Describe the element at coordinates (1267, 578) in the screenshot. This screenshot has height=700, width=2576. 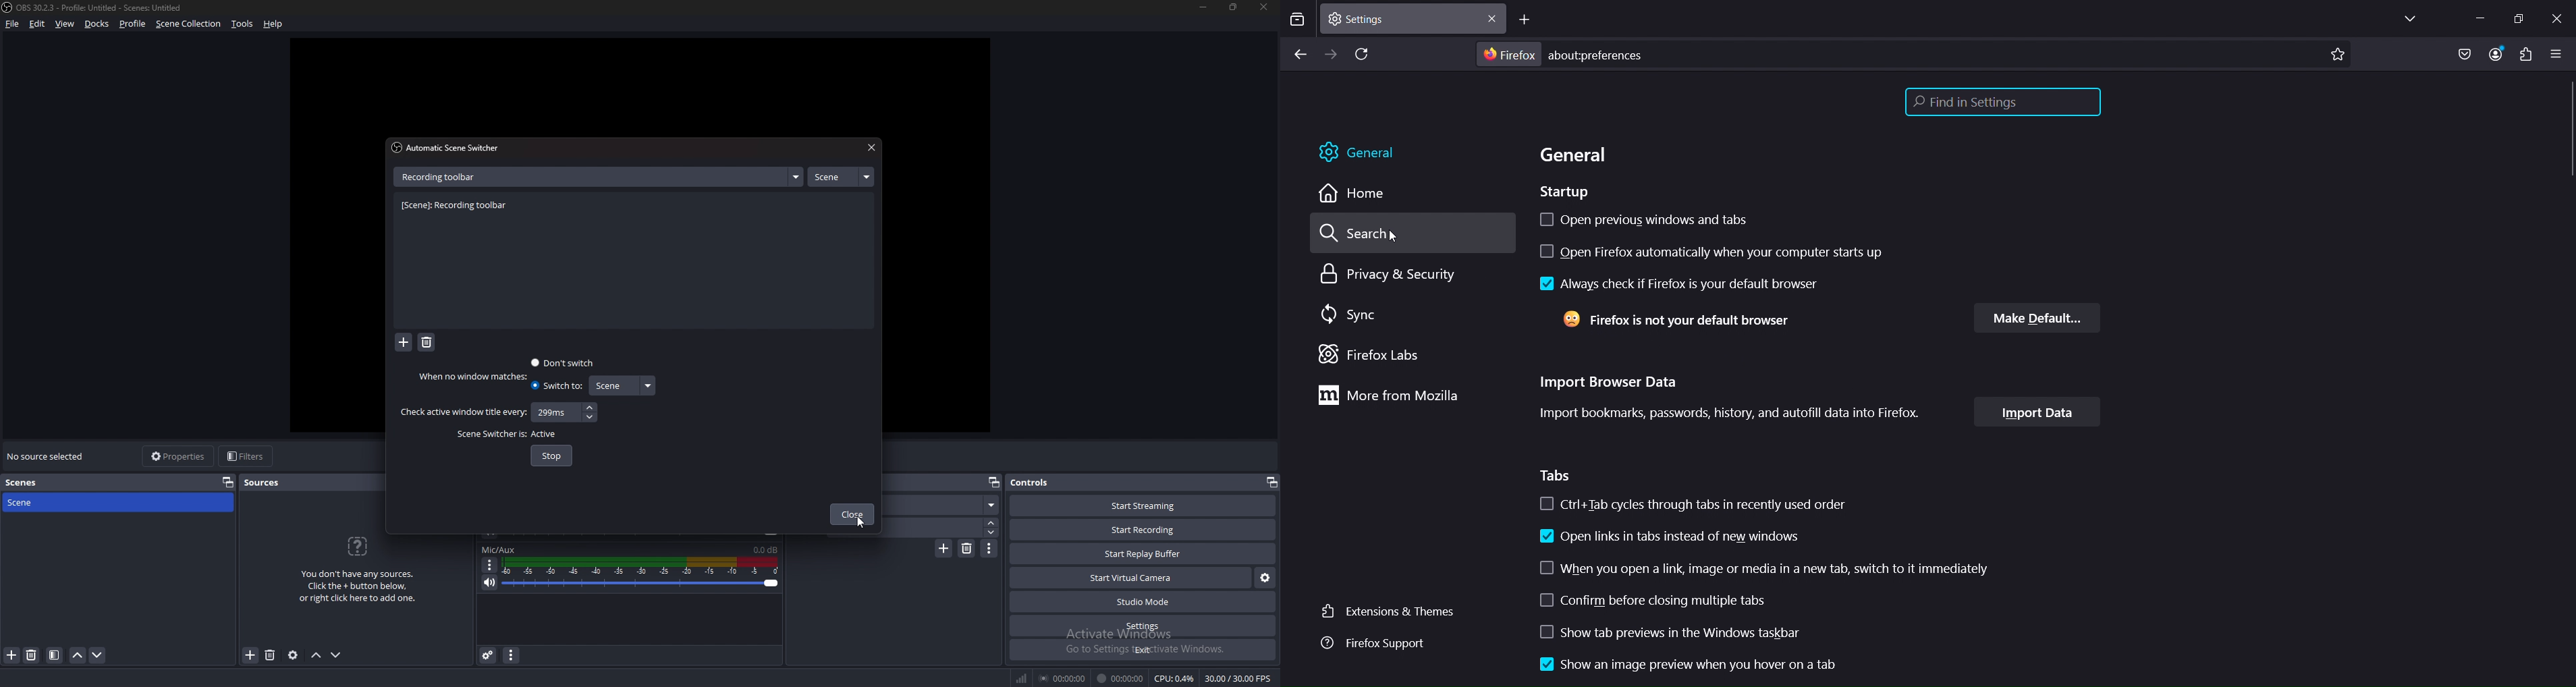
I see `configure virtual camera` at that location.